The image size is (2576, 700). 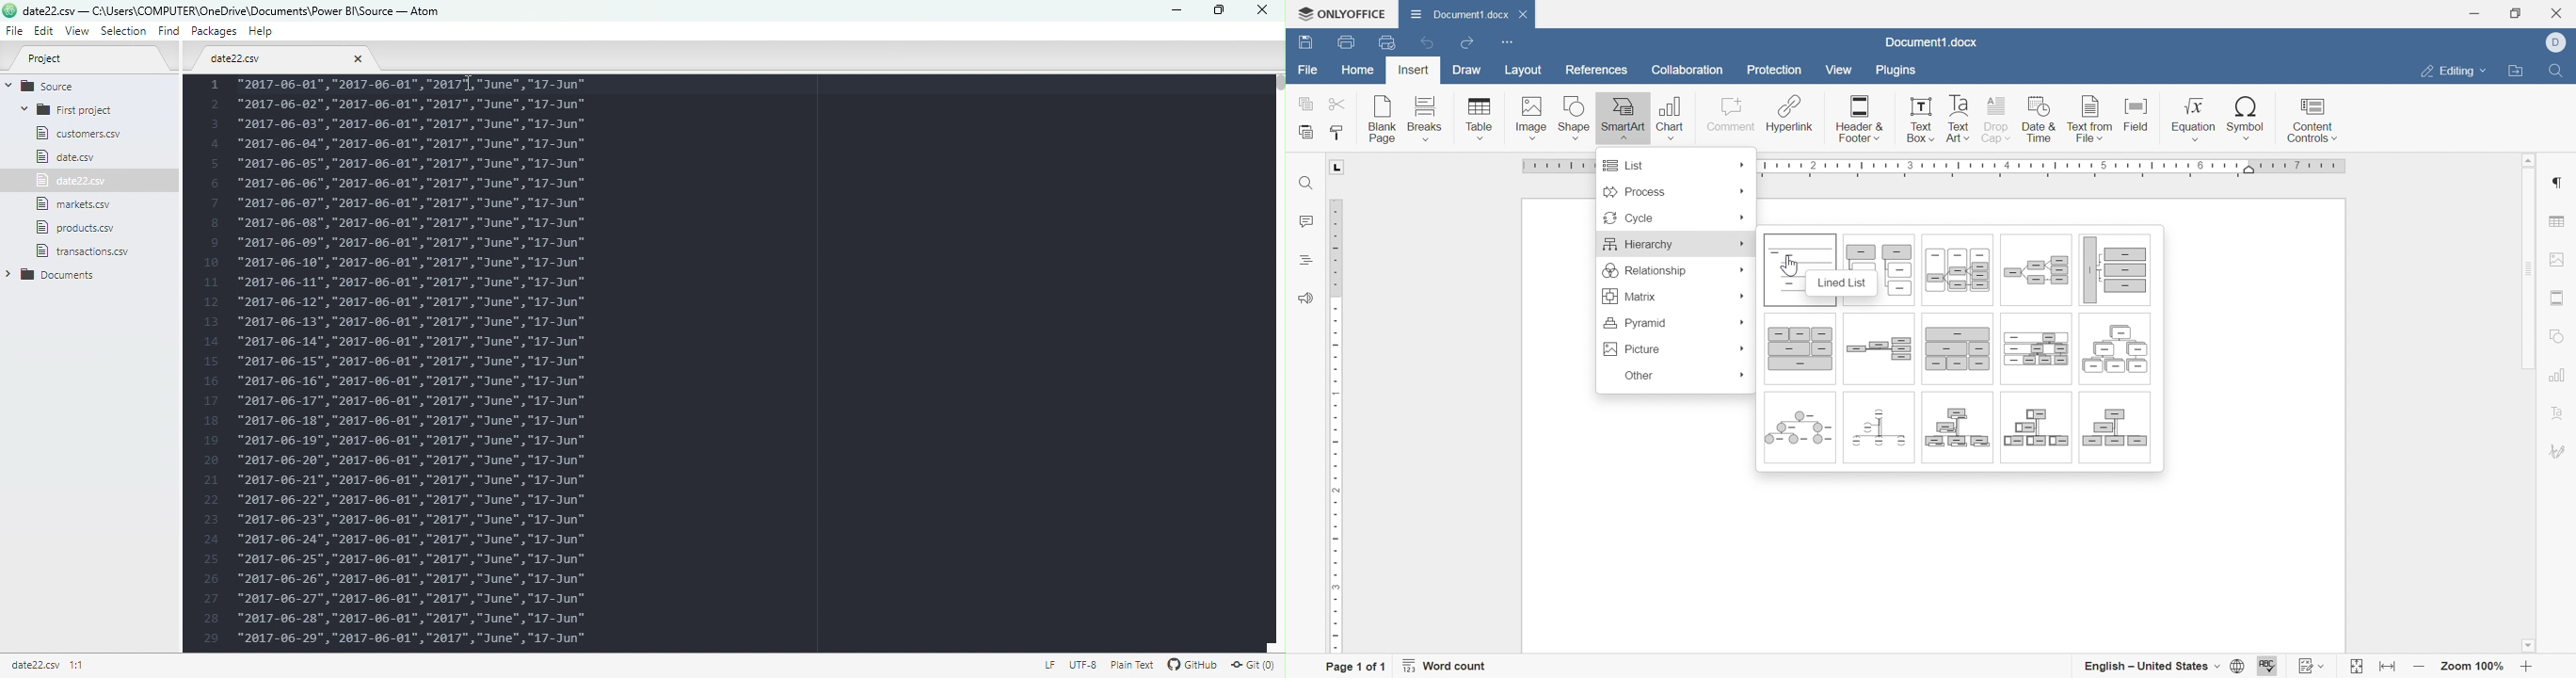 What do you see at coordinates (1801, 354) in the screenshot?
I see `Architecture layout` at bounding box center [1801, 354].